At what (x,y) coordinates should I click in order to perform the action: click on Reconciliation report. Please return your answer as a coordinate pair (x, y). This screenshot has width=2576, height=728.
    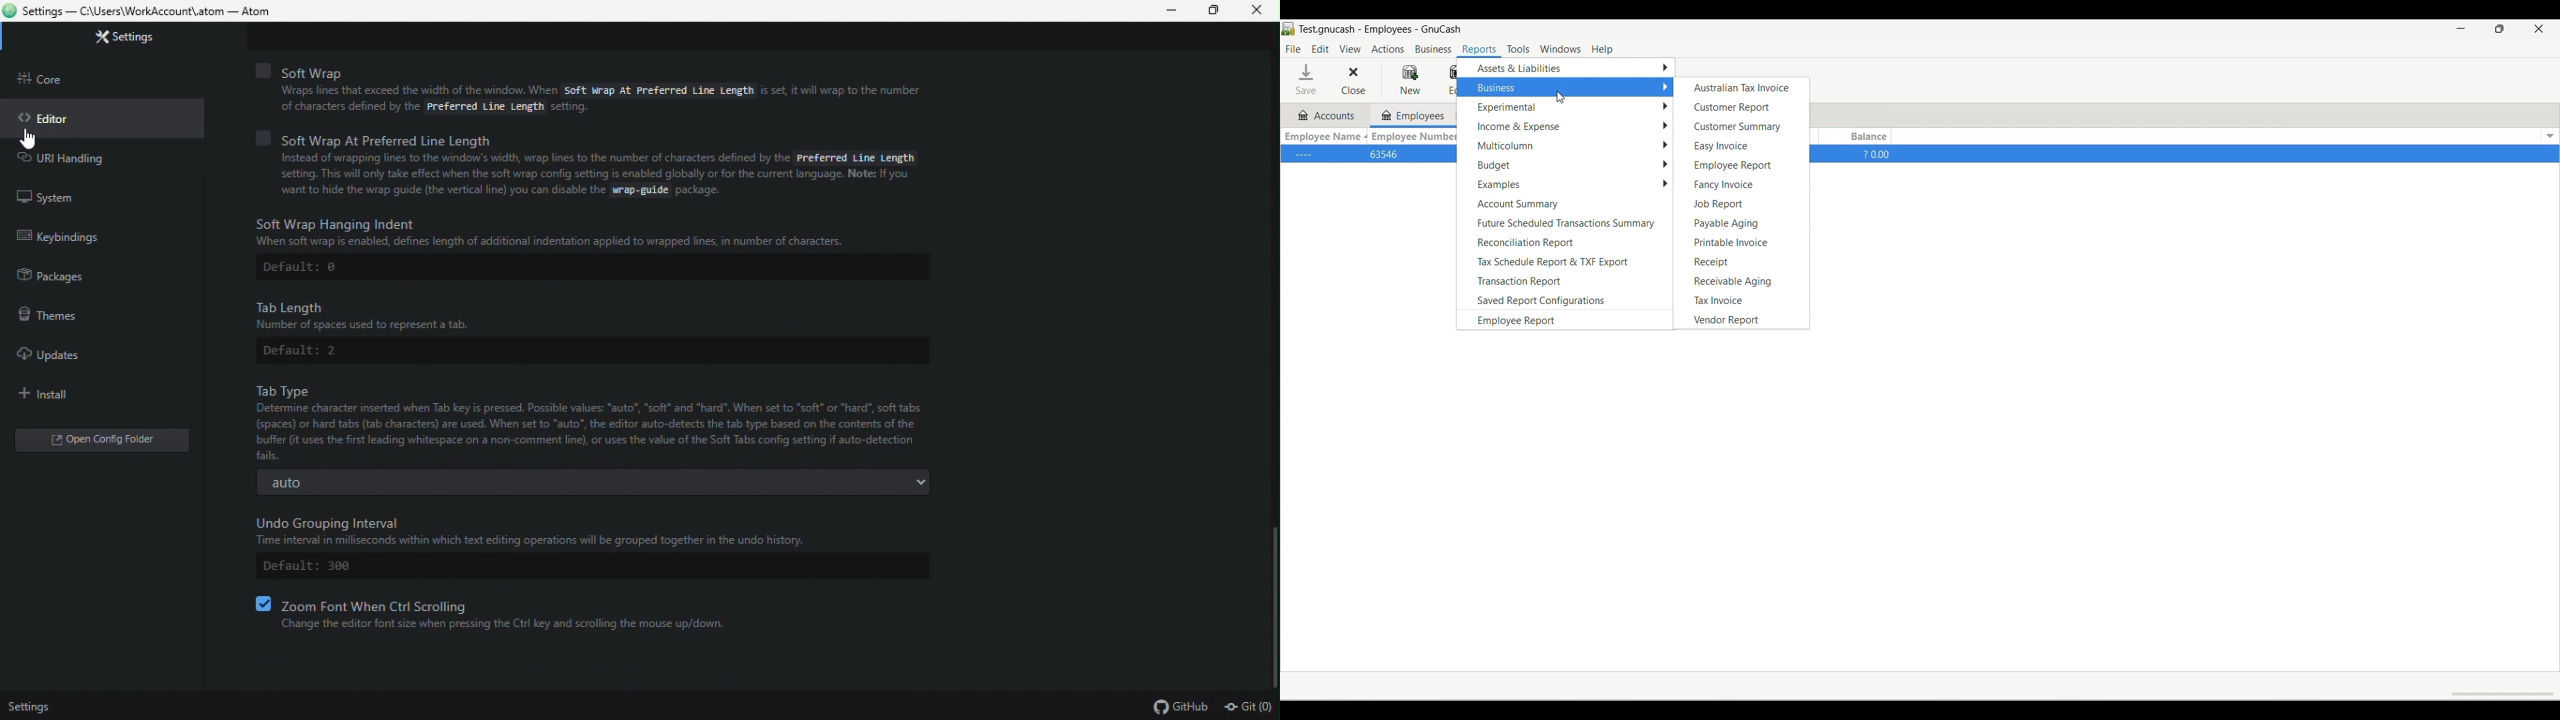
    Looking at the image, I should click on (1565, 242).